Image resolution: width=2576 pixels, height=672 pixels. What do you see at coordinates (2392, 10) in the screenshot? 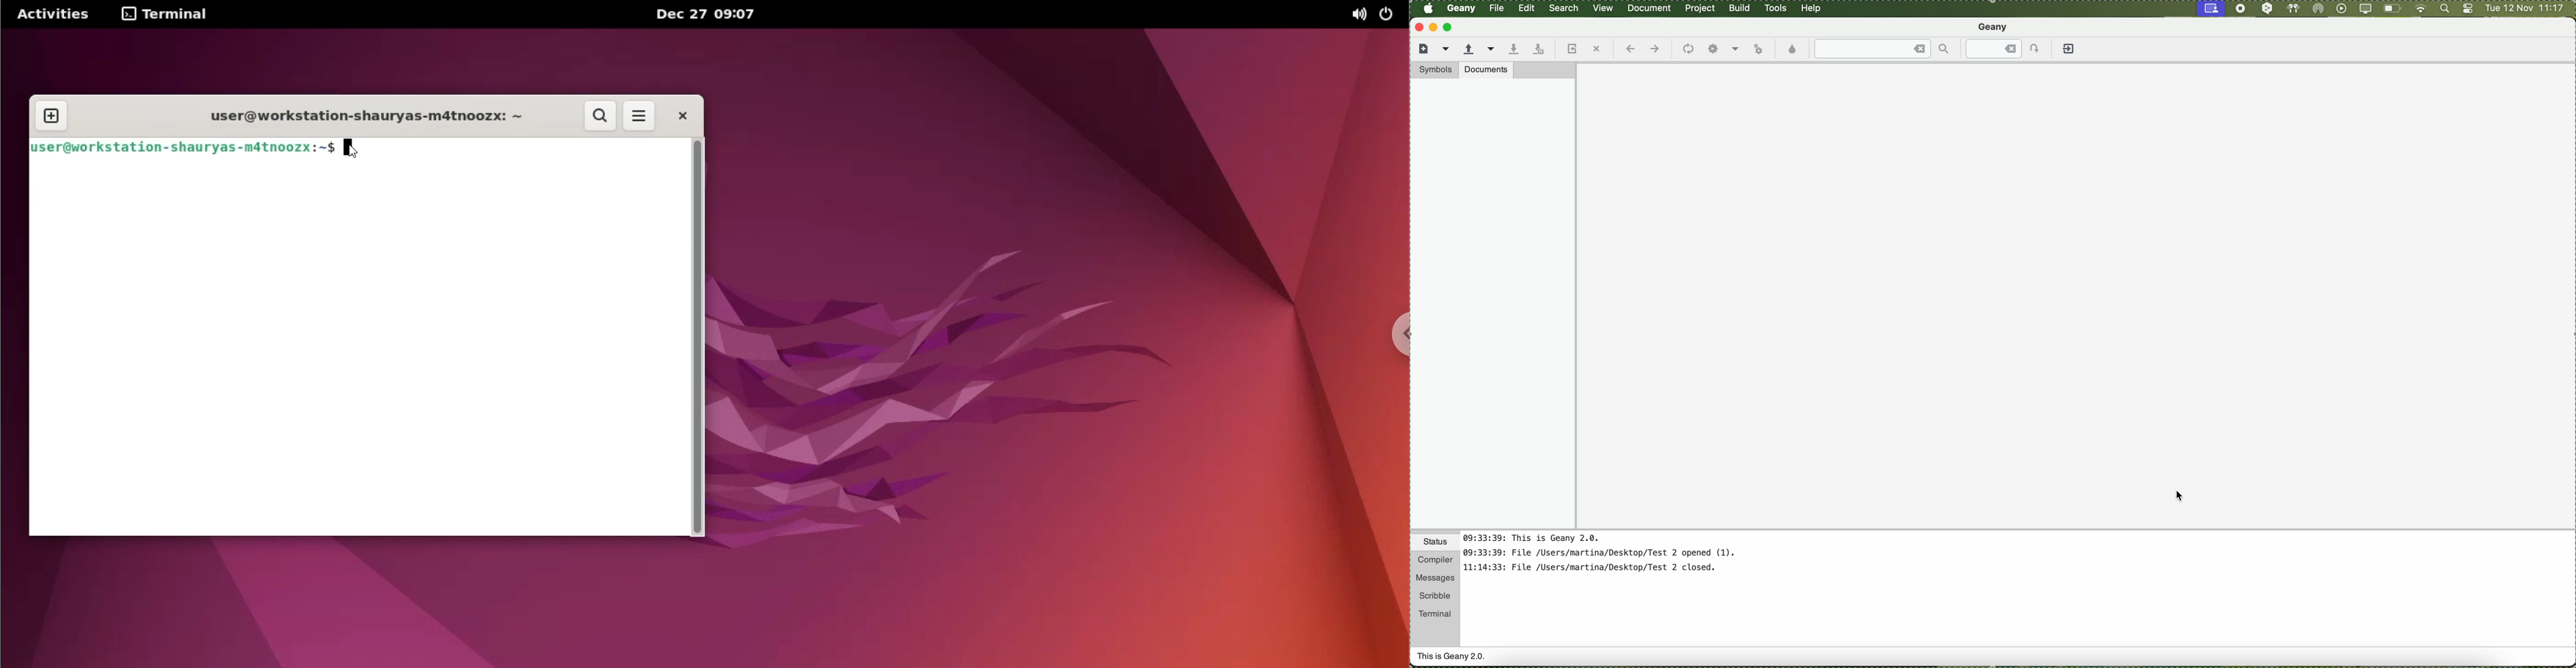
I see `battery` at bounding box center [2392, 10].